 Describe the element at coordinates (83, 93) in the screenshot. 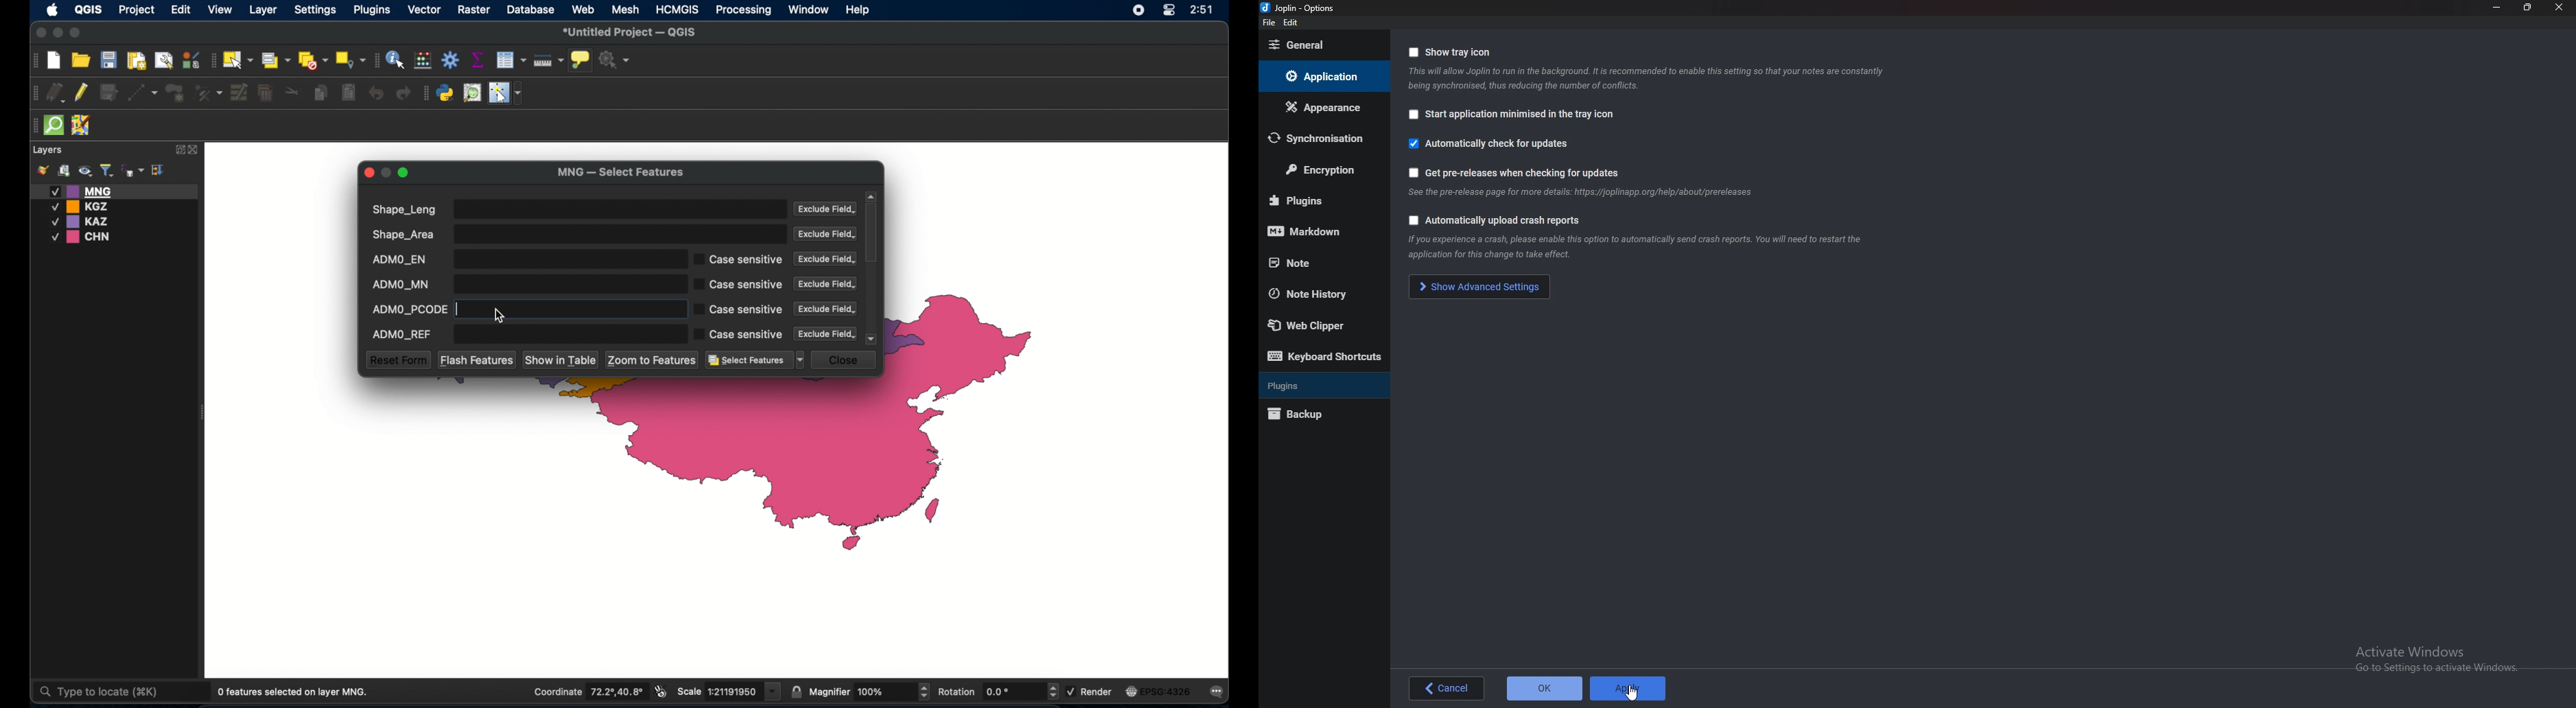

I see `toggle editing` at that location.